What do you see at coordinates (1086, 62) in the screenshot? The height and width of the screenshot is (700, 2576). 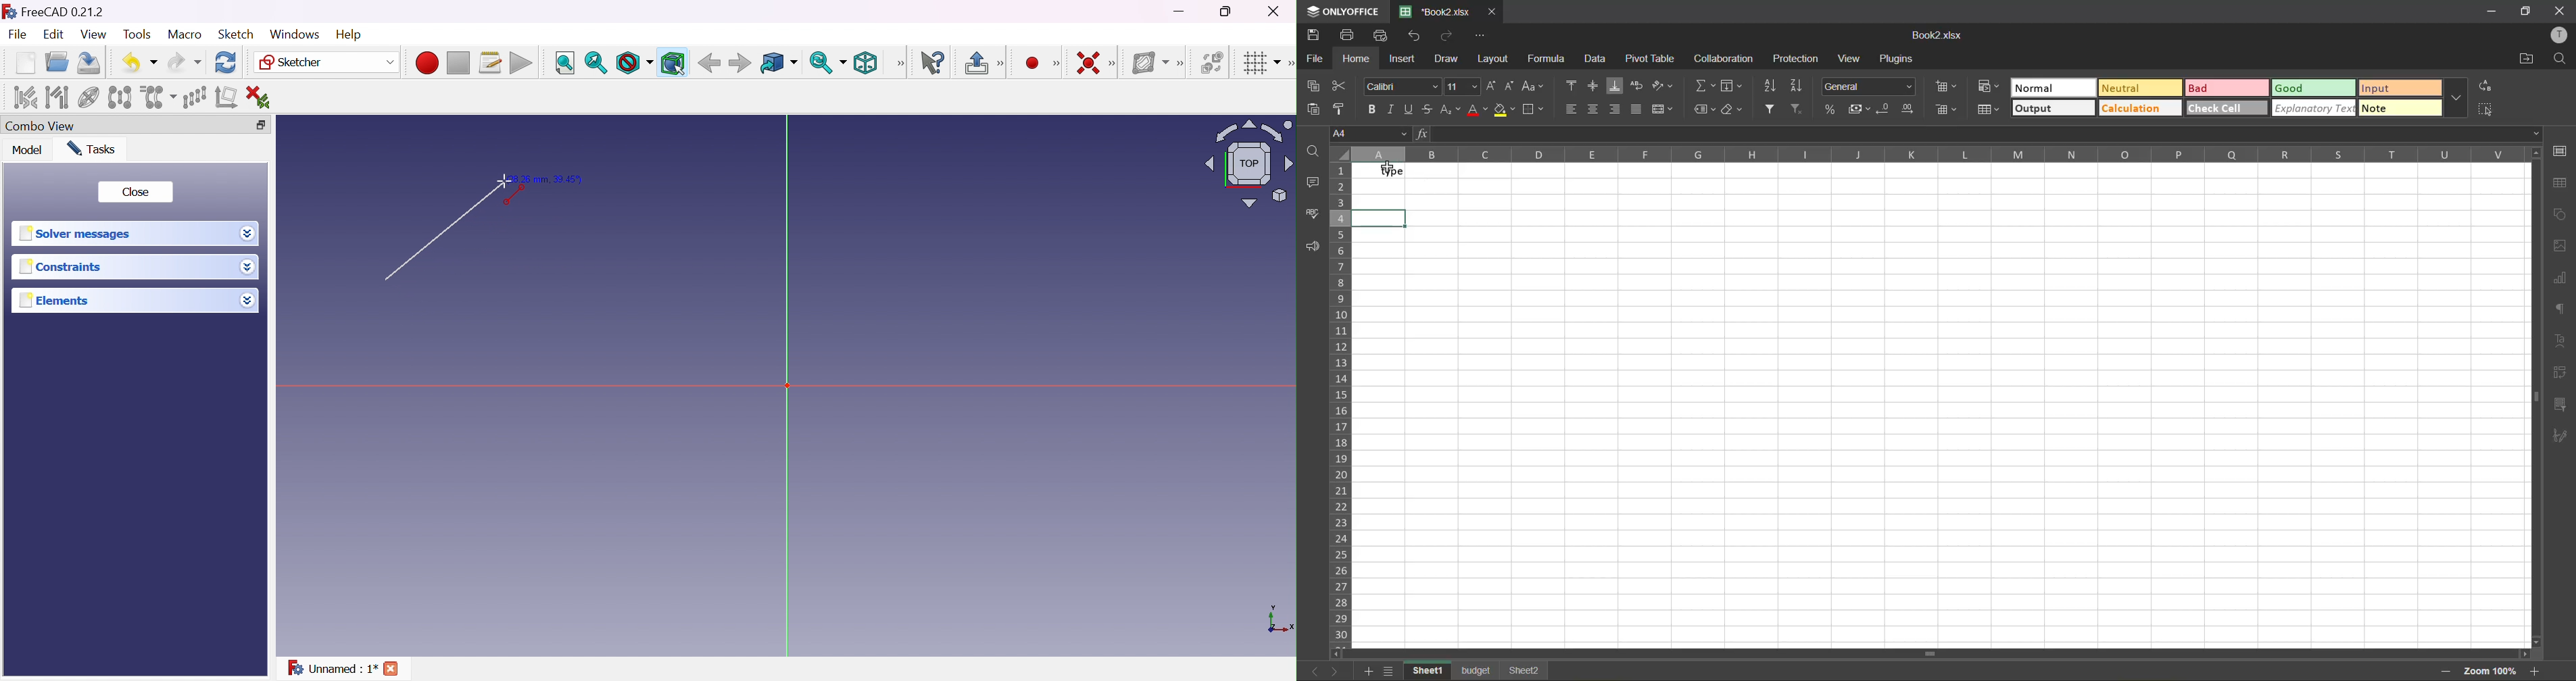 I see `Constrain coincident` at bounding box center [1086, 62].